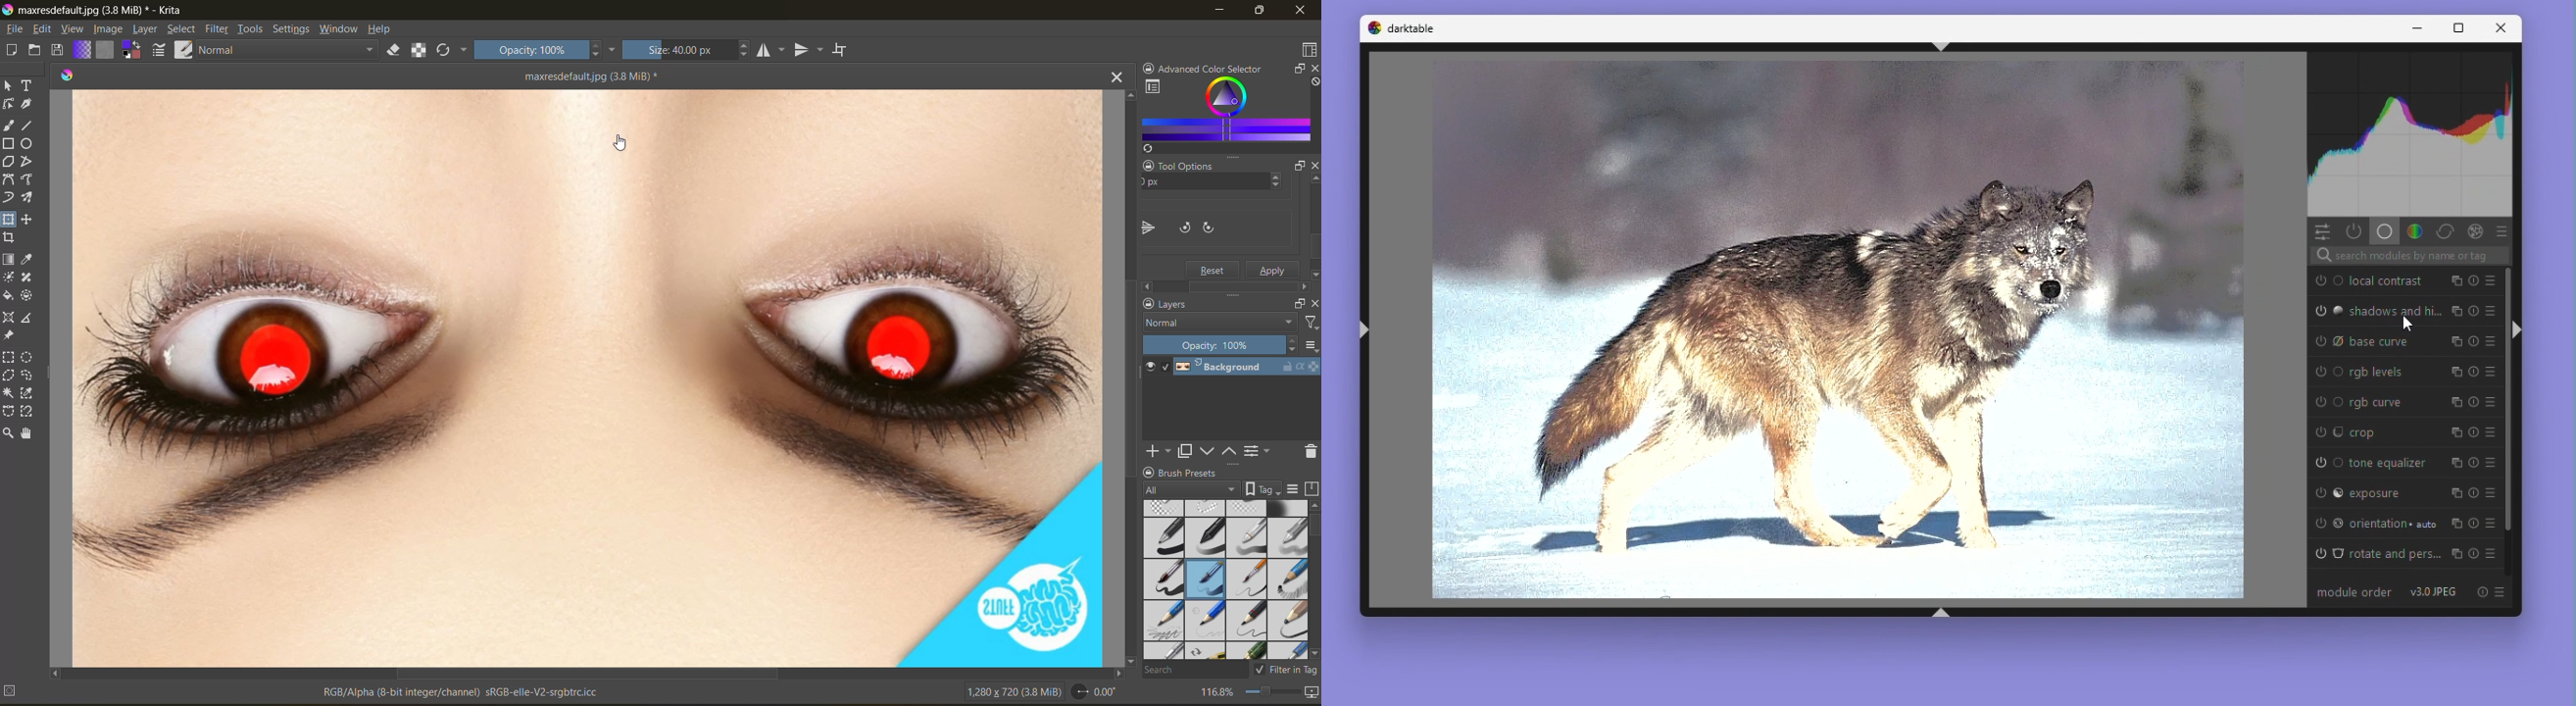 This screenshot has height=728, width=2576. What do you see at coordinates (2323, 371) in the screenshot?
I see `'RGB levels' is switched off` at bounding box center [2323, 371].